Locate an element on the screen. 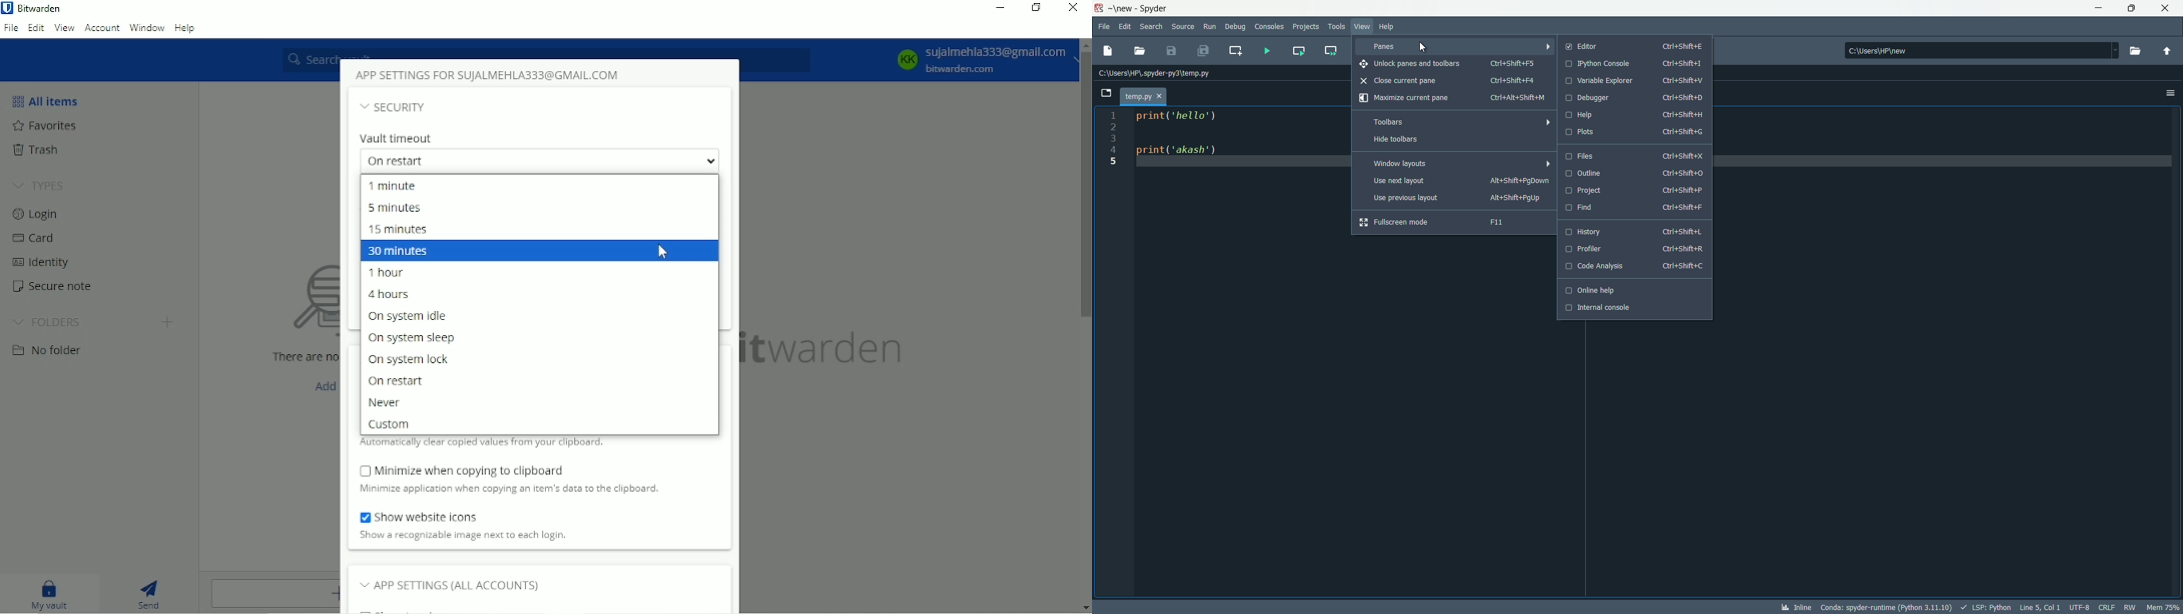 The width and height of the screenshot is (2184, 616). window layouts is located at coordinates (1456, 163).